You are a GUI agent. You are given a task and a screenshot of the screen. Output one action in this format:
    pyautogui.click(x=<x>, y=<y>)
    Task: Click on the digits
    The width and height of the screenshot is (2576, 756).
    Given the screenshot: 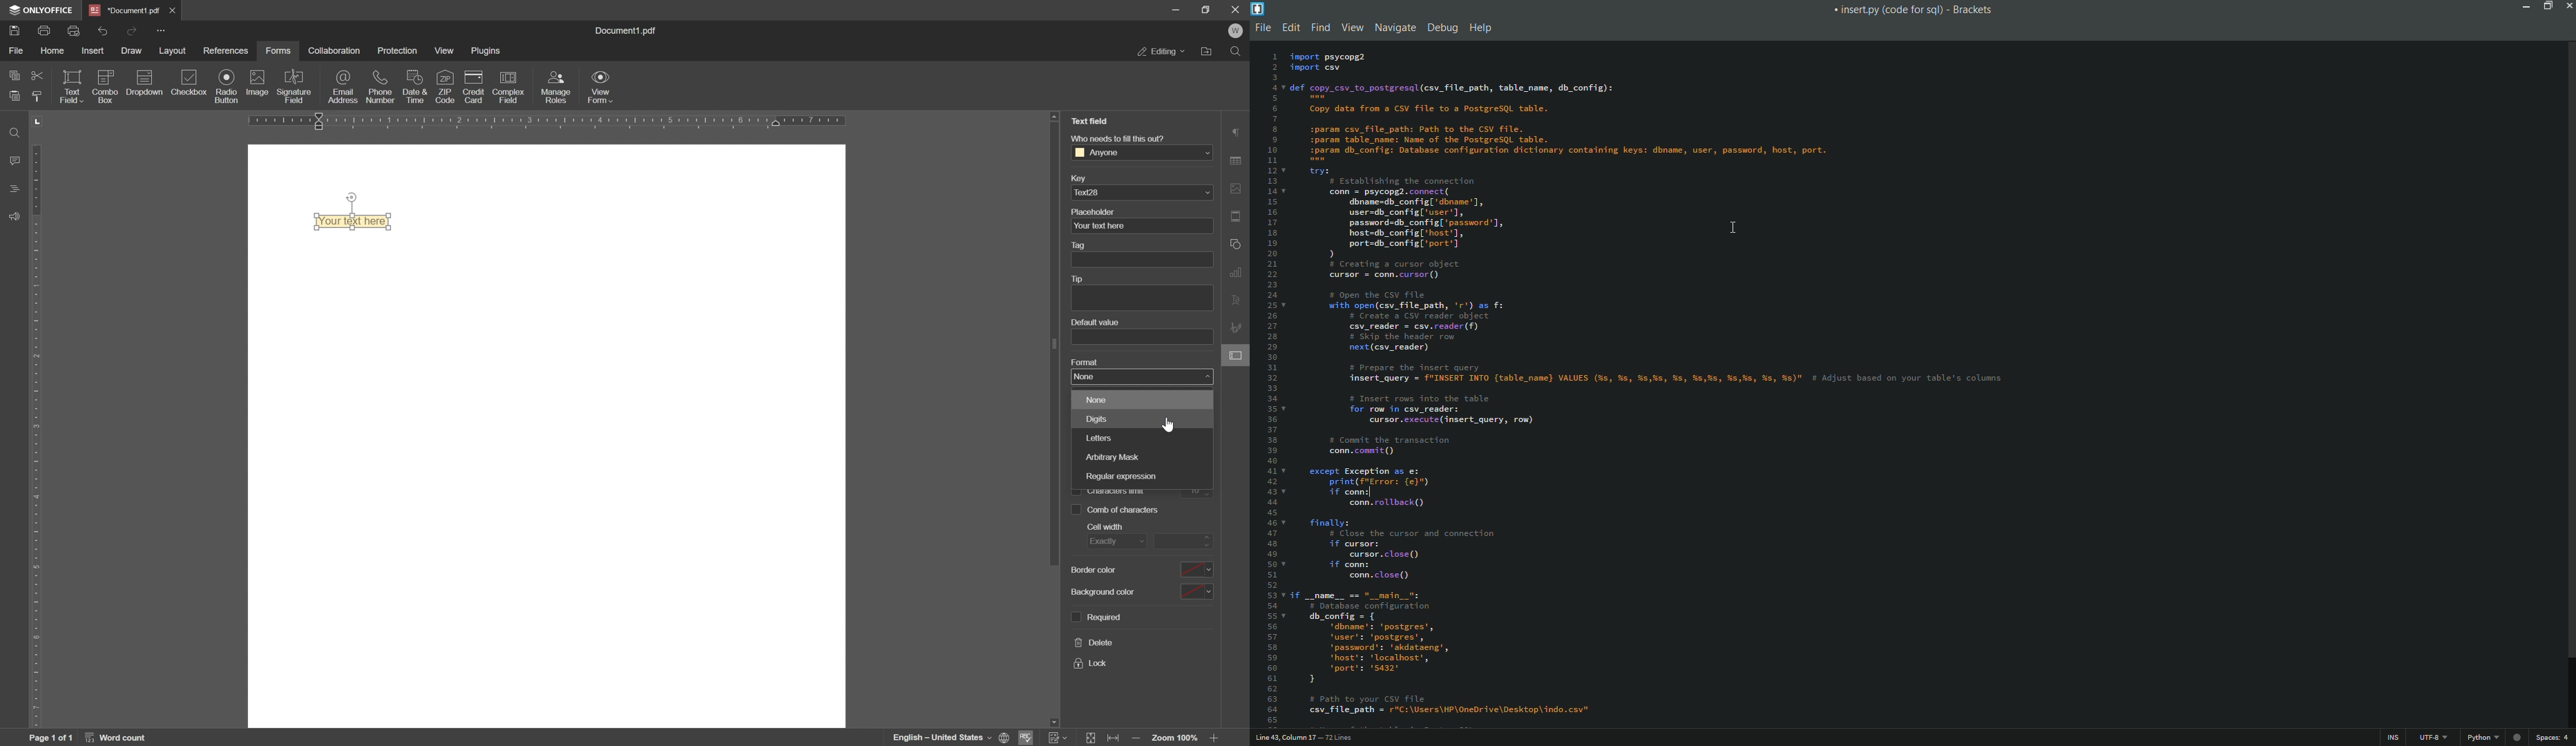 What is the action you would take?
    pyautogui.click(x=1096, y=418)
    